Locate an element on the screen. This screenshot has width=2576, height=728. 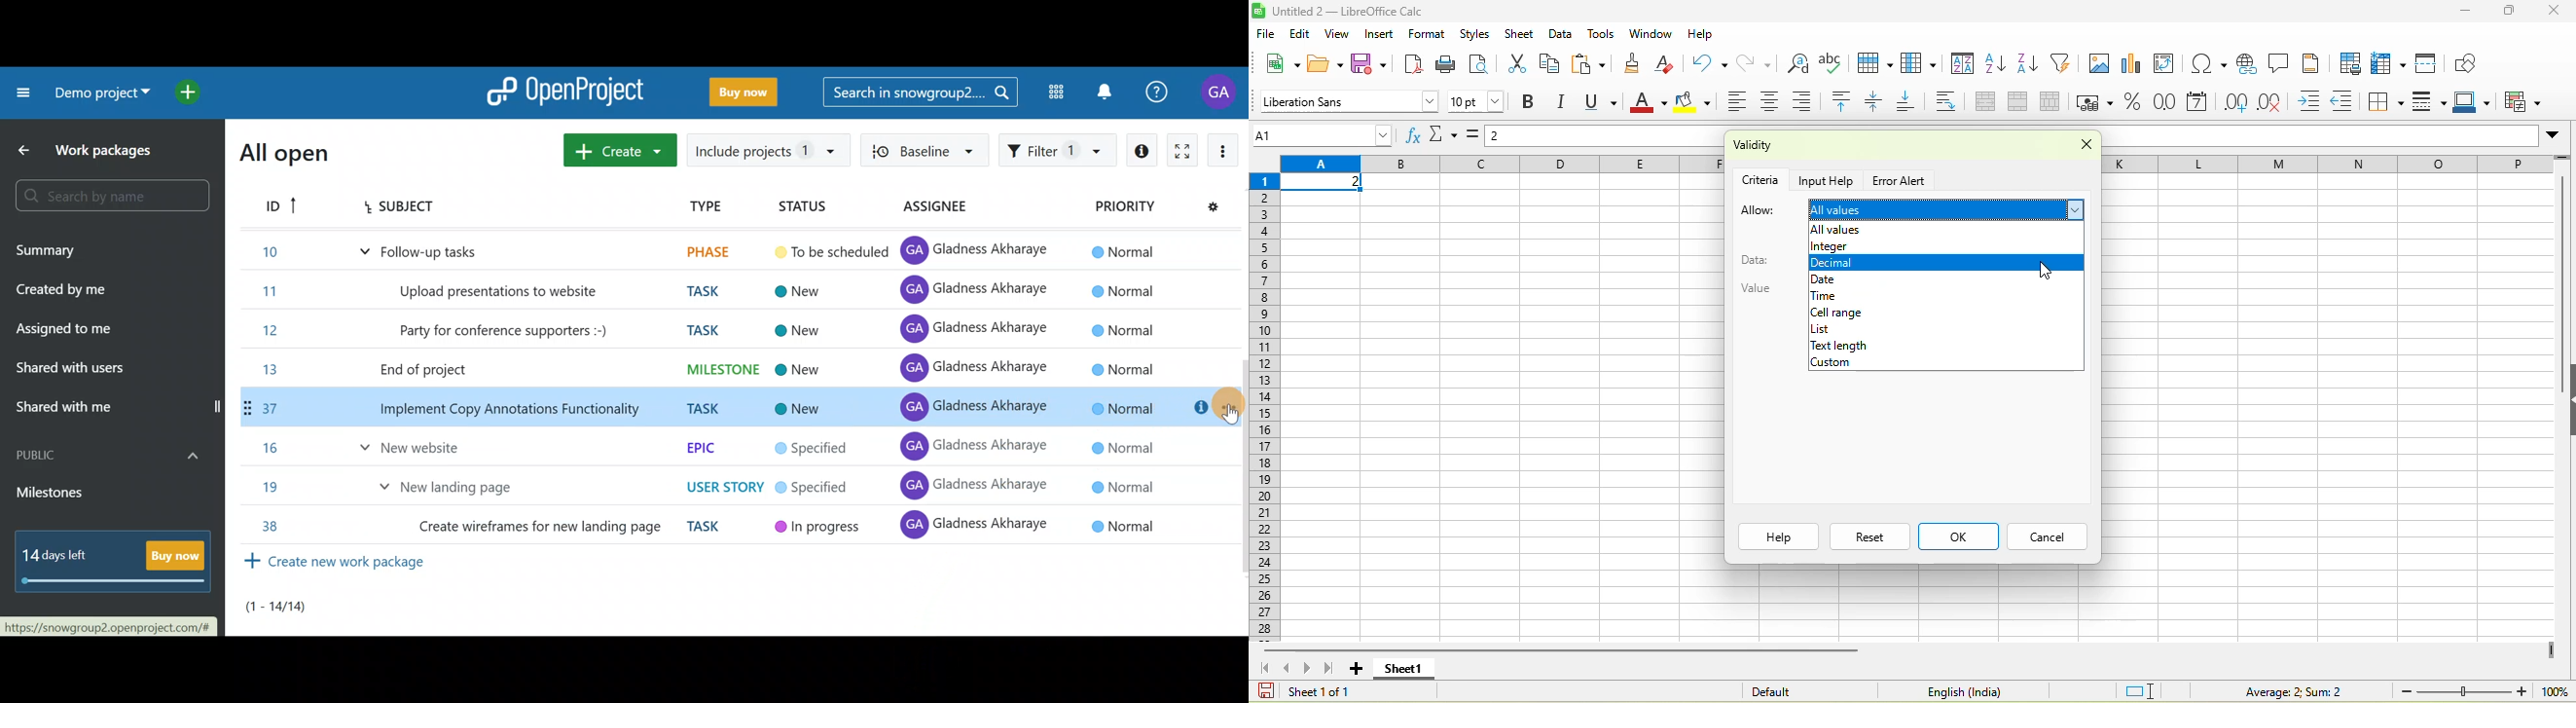
GA Gladness Akharaye is located at coordinates (971, 407).